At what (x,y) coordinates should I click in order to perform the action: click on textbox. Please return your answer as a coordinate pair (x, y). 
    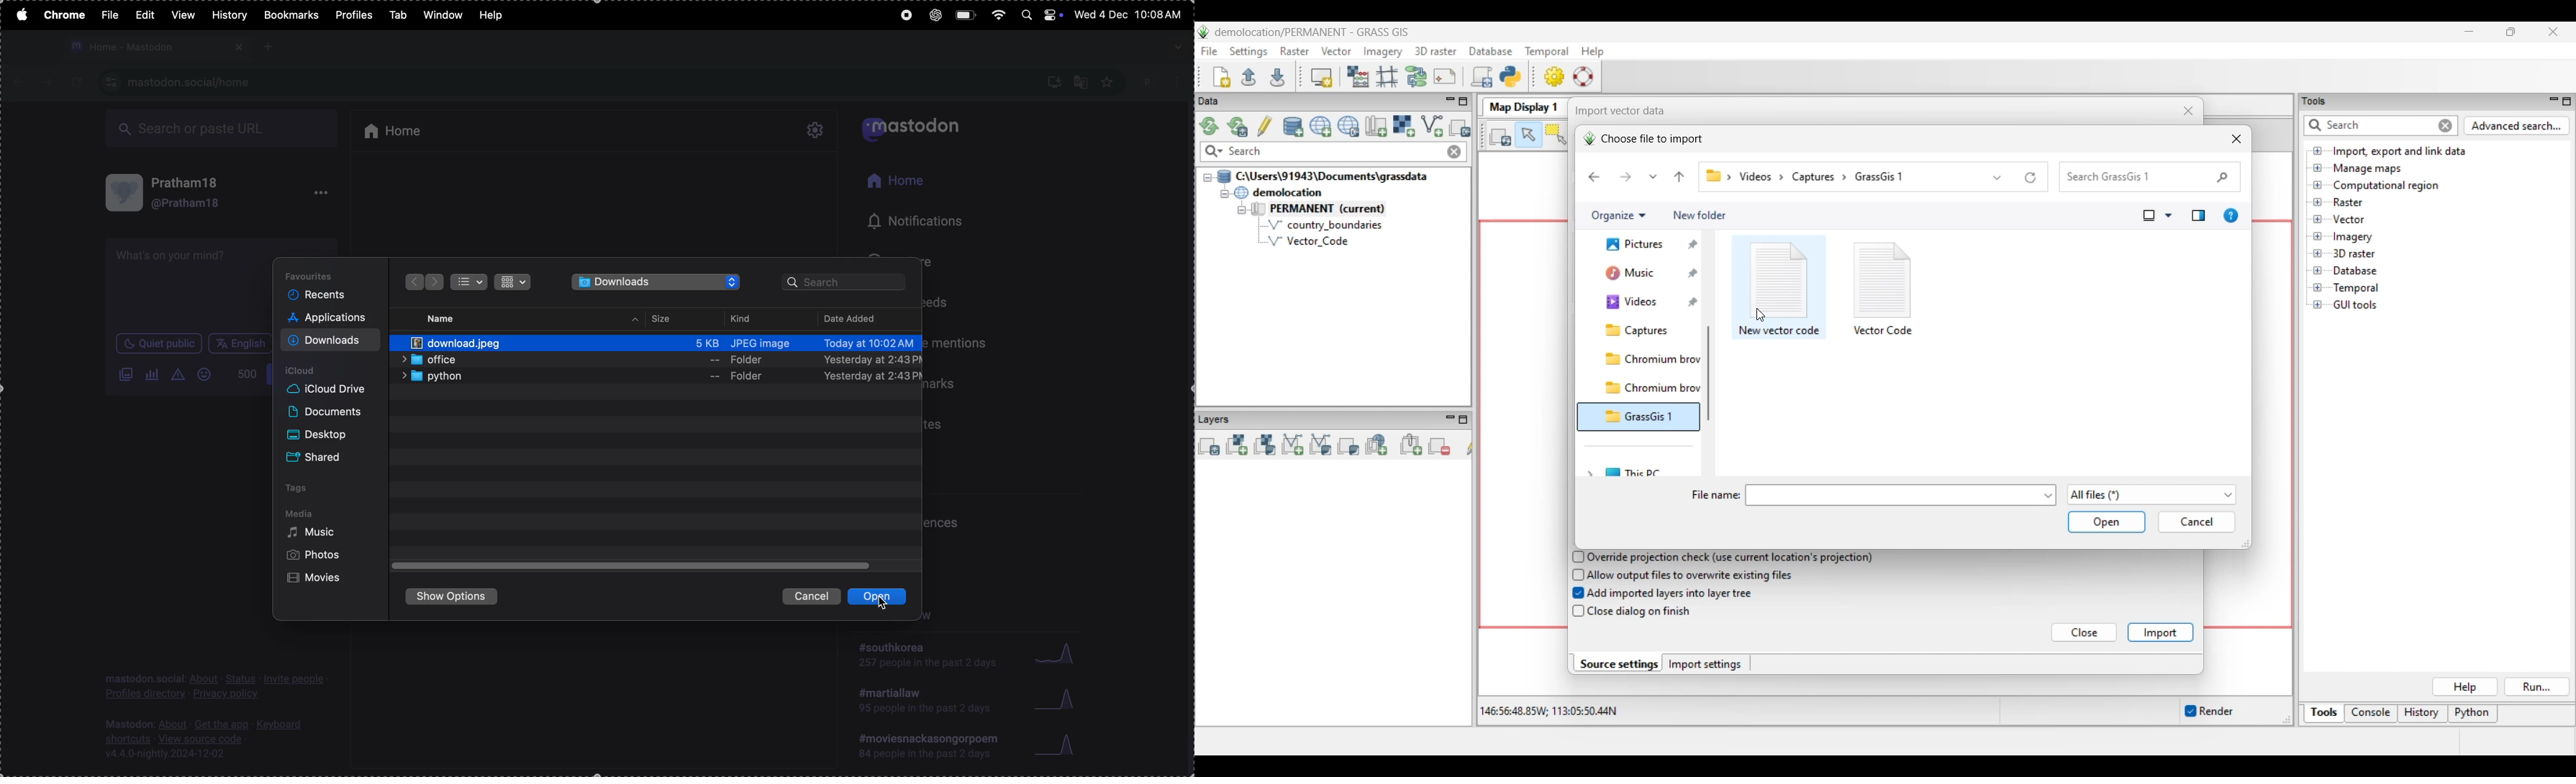
    Looking at the image, I should click on (189, 286).